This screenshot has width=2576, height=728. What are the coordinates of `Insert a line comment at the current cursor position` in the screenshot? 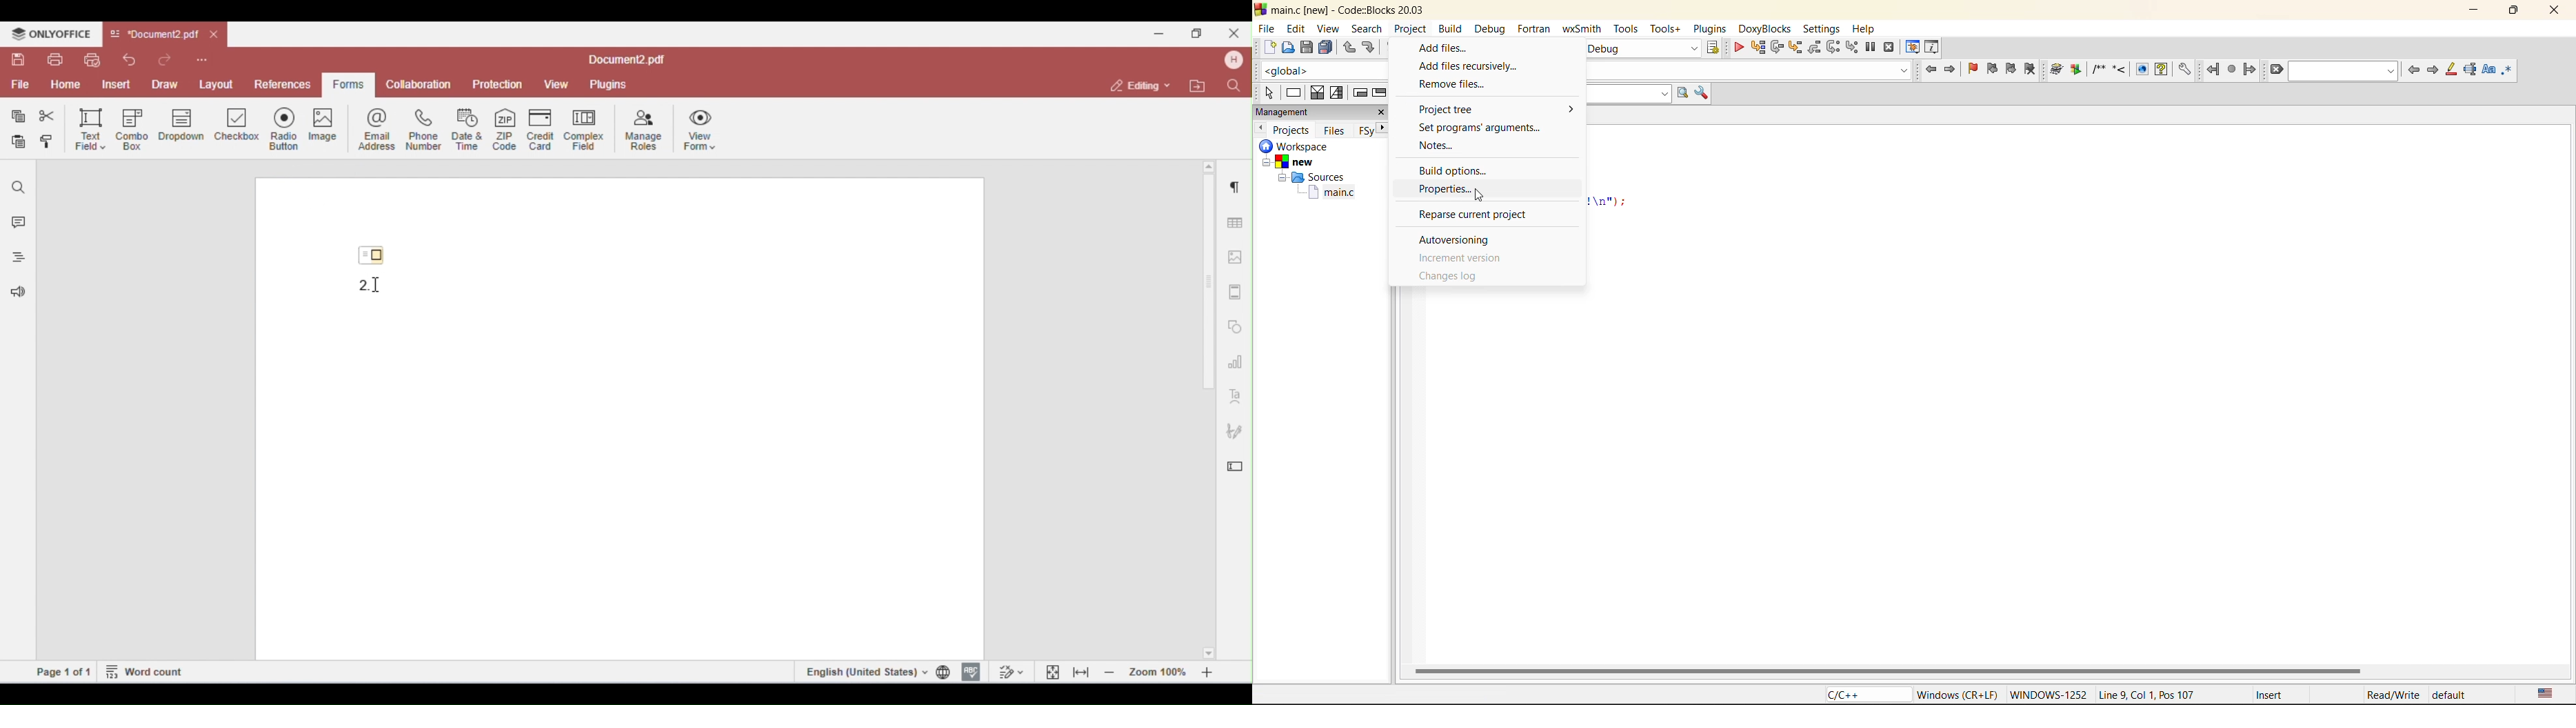 It's located at (2119, 69).